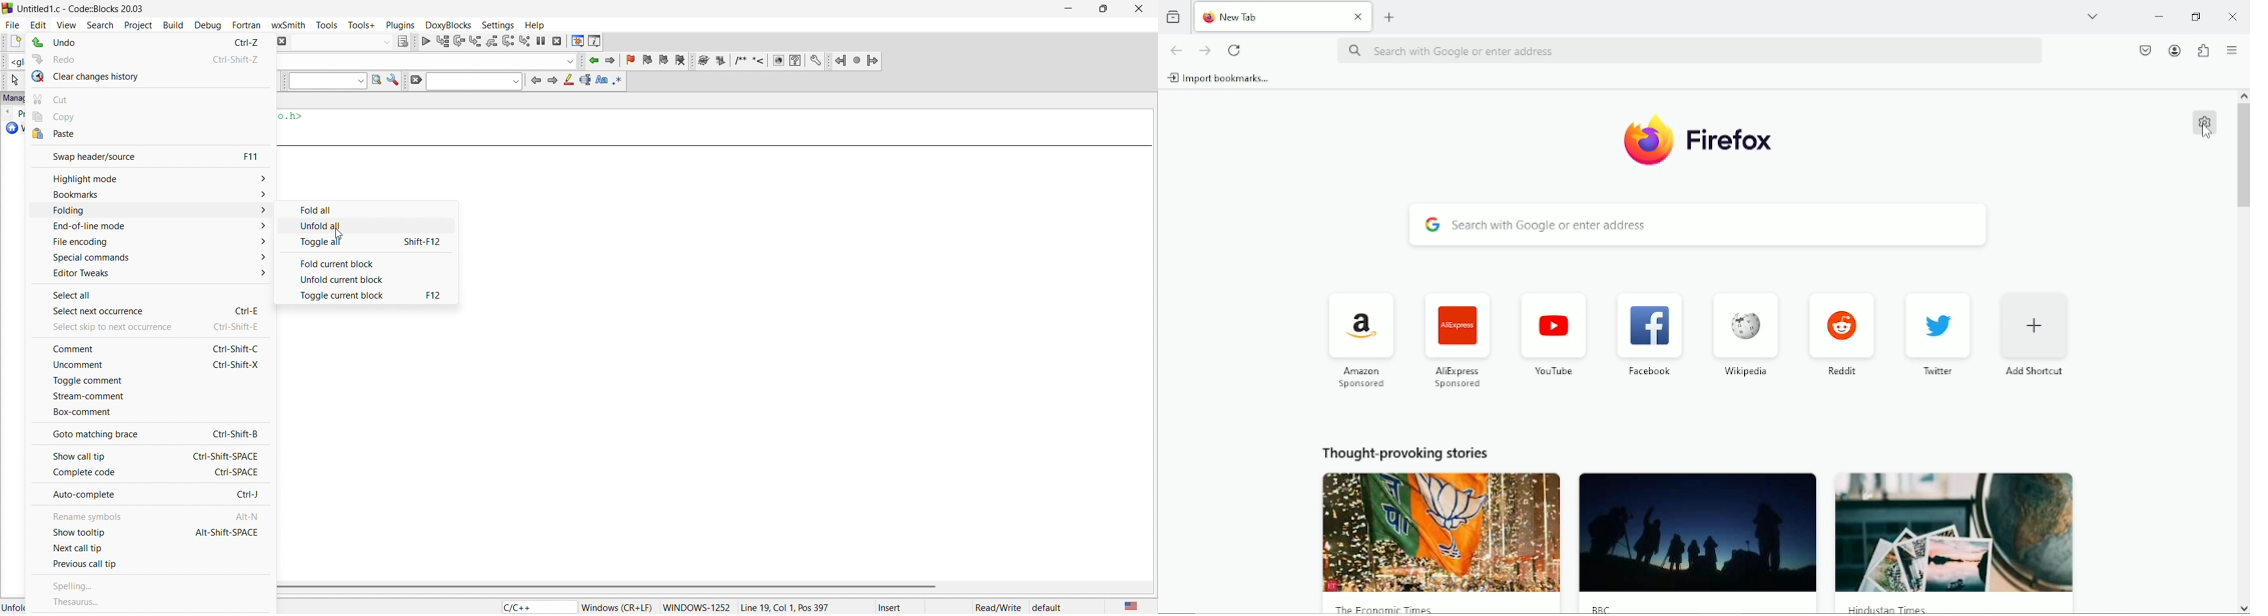  I want to click on Youtube, so click(1551, 333).